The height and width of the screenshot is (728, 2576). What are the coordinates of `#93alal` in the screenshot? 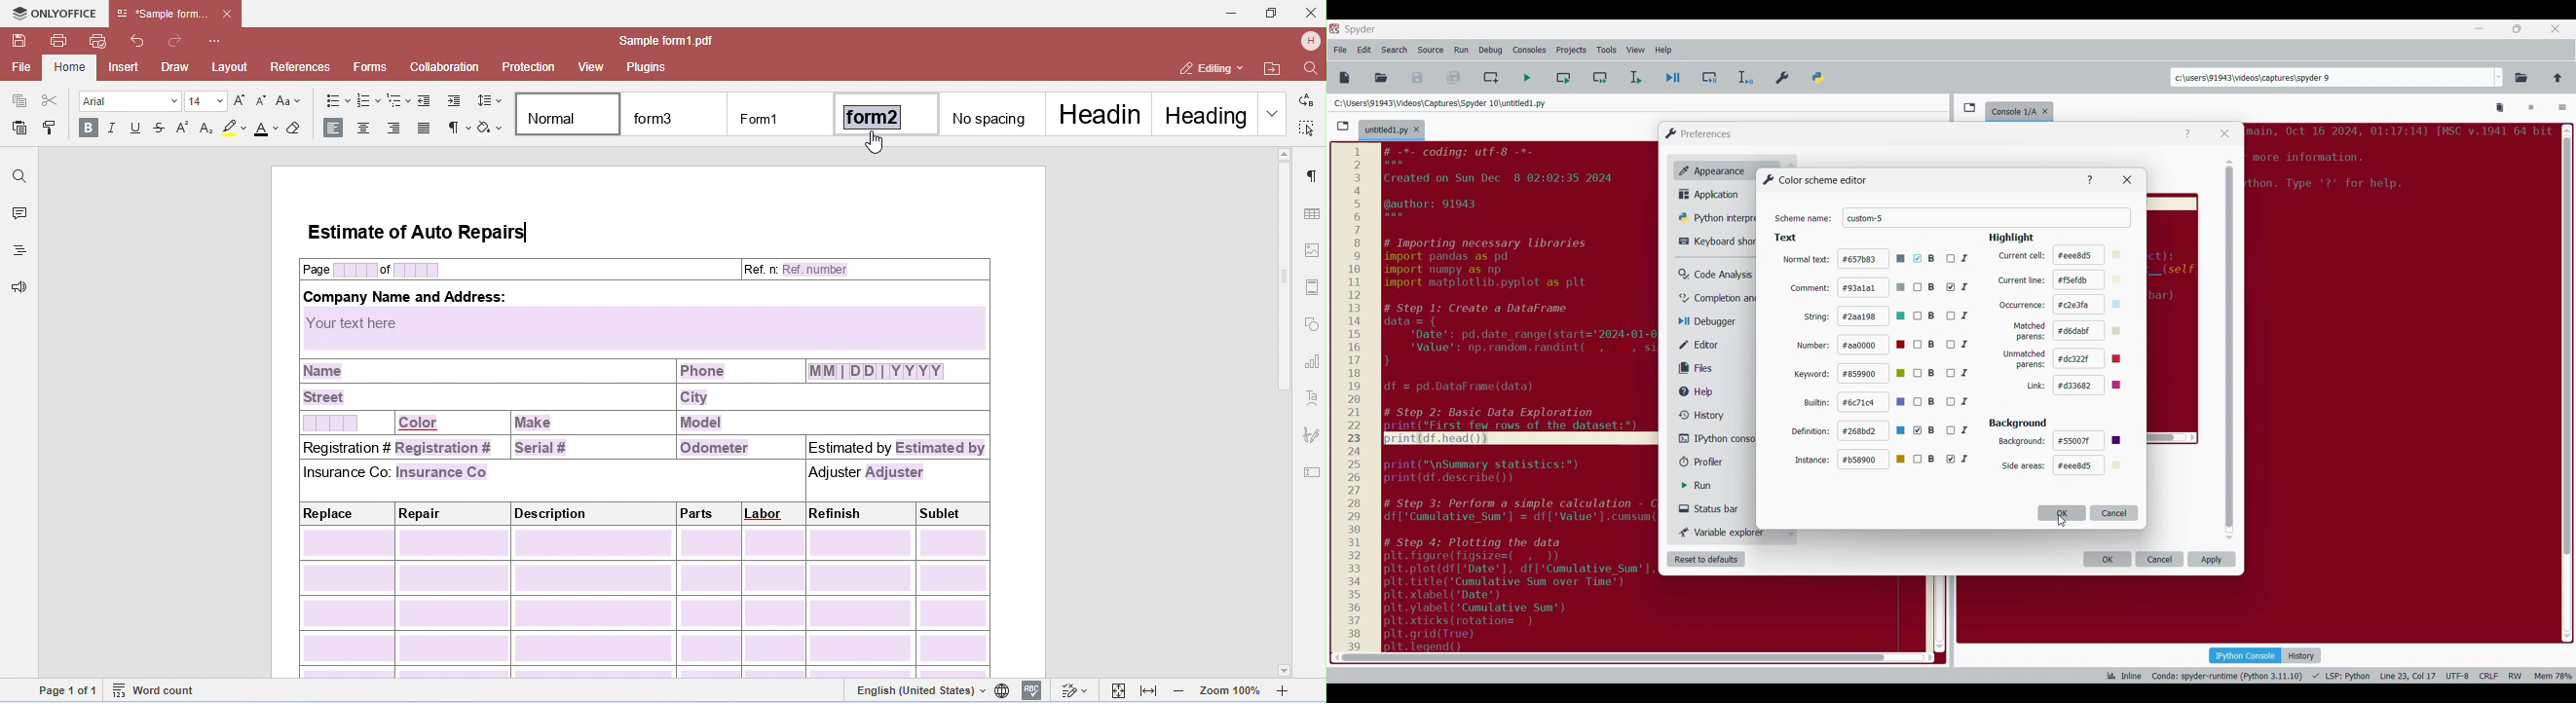 It's located at (1871, 286).